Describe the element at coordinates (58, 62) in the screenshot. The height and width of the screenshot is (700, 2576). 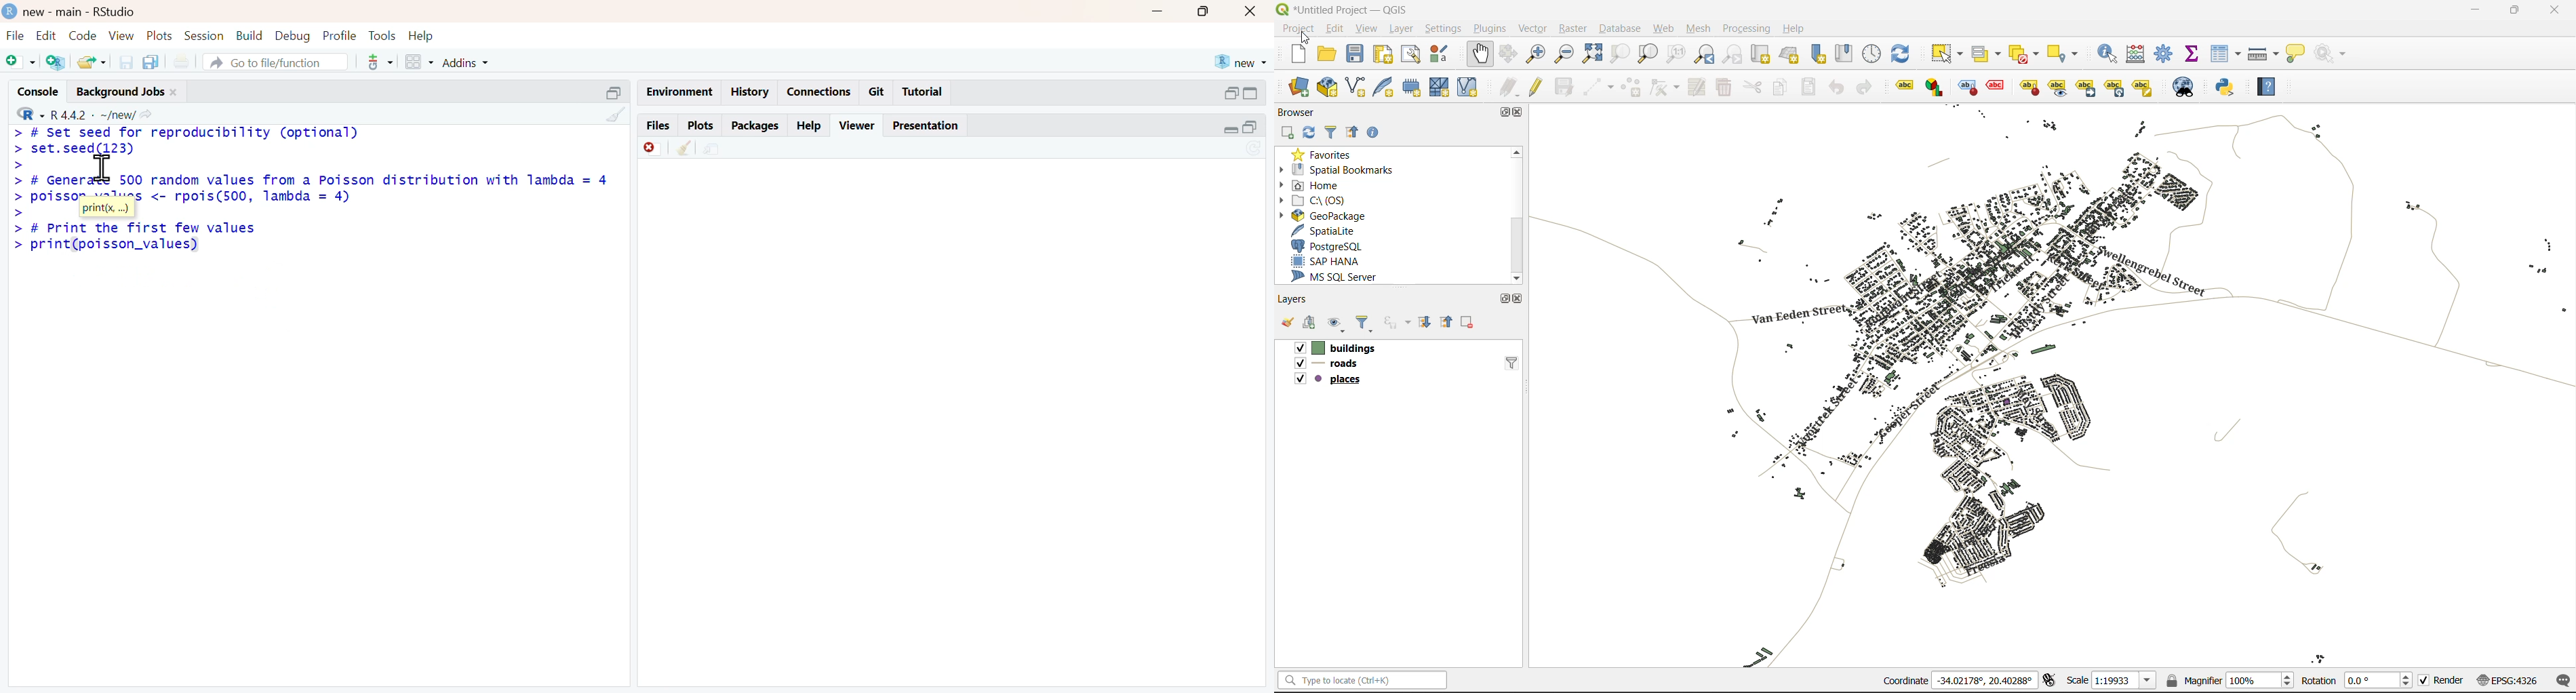
I see `add R file` at that location.